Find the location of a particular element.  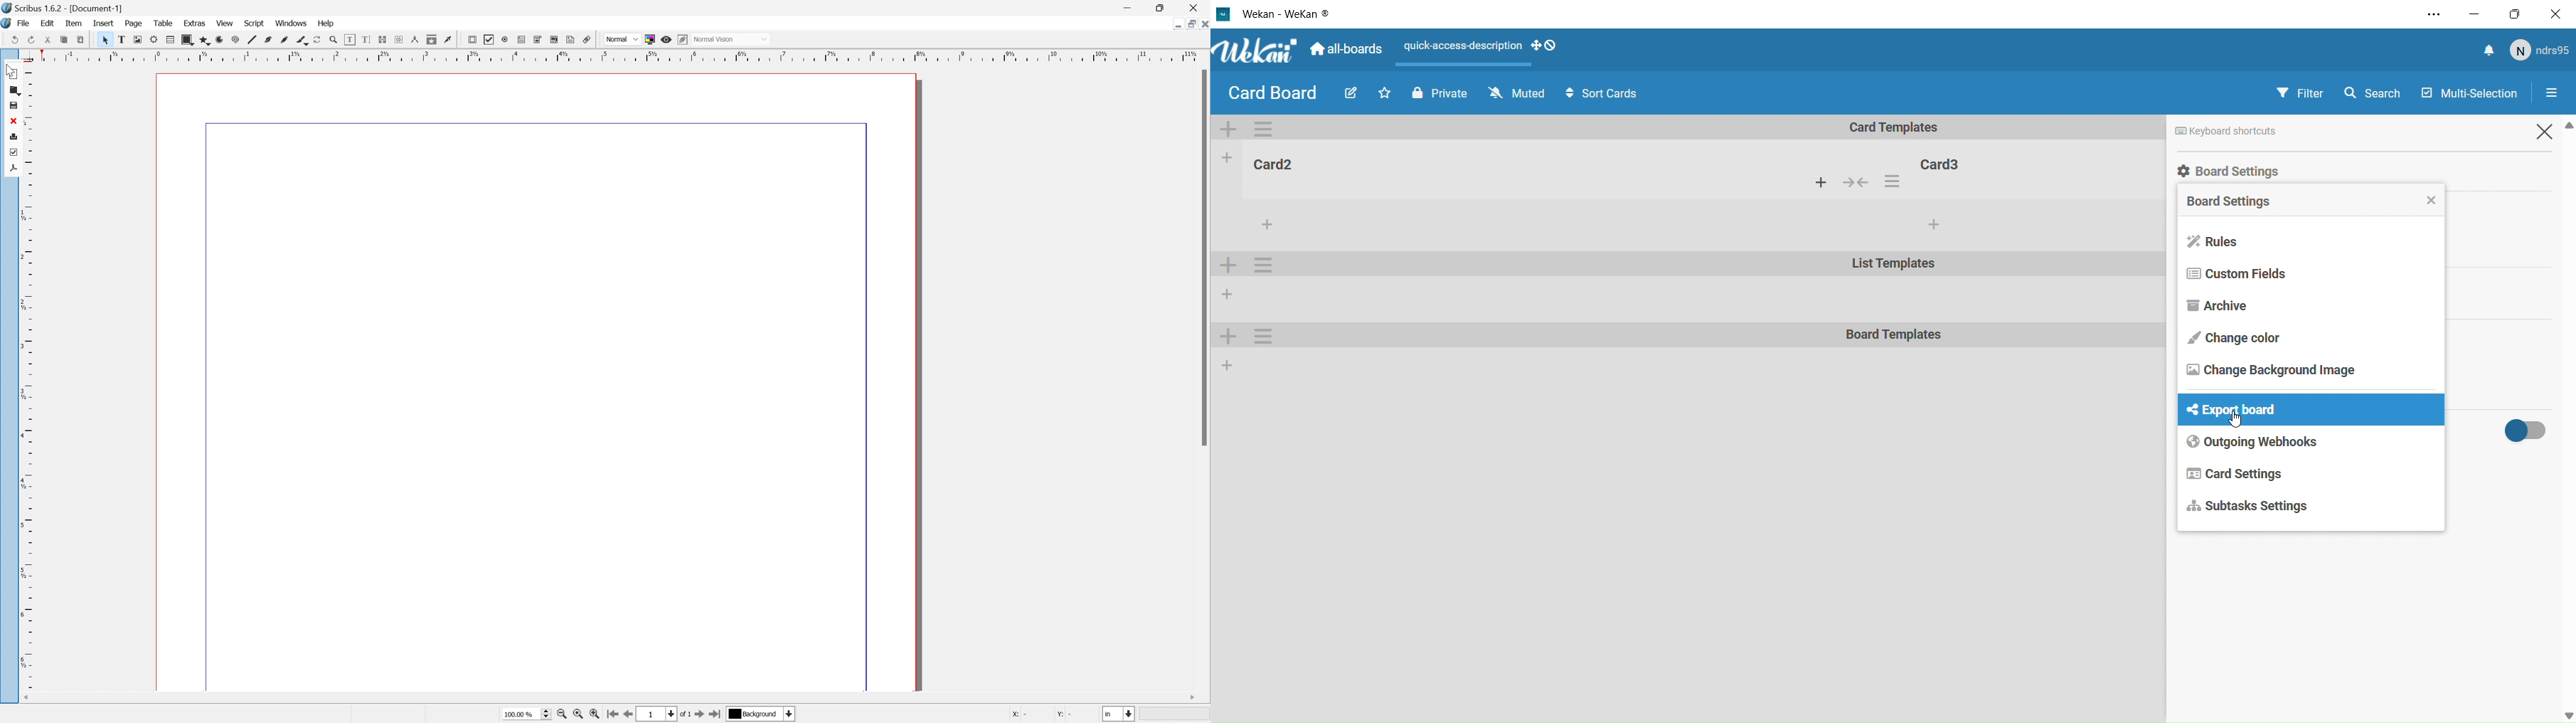

new is located at coordinates (16, 40).